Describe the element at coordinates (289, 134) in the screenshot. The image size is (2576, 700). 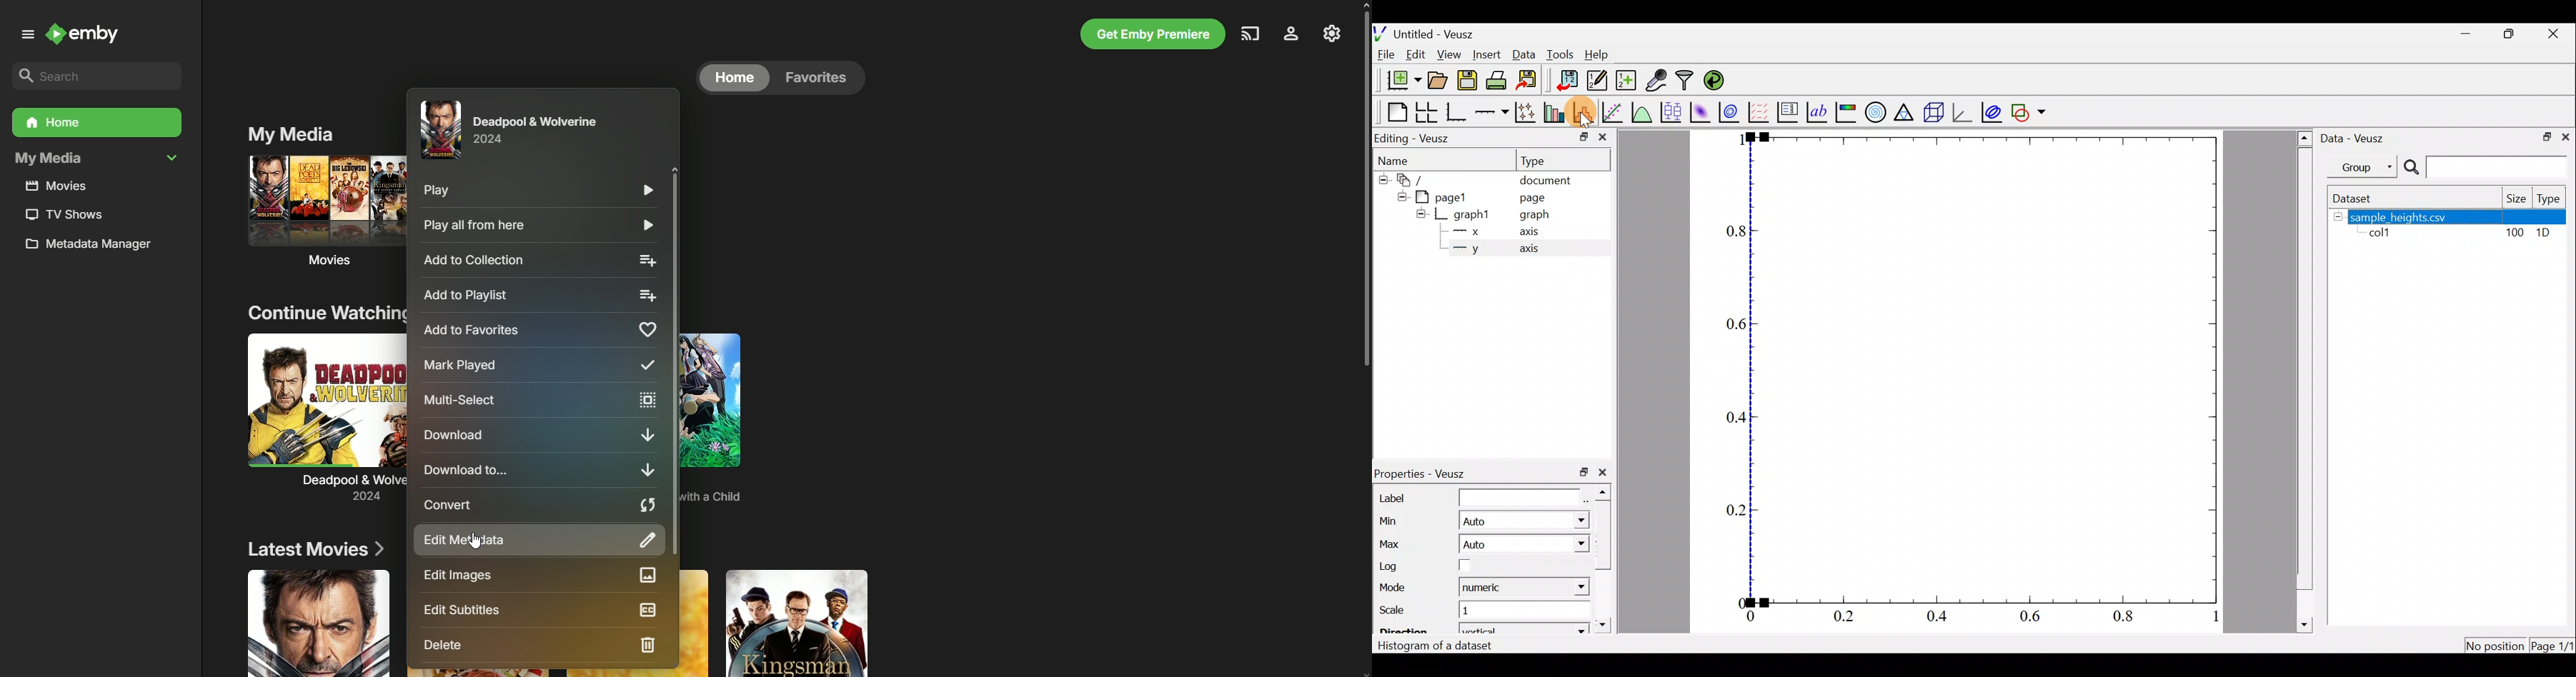
I see `My  Media` at that location.